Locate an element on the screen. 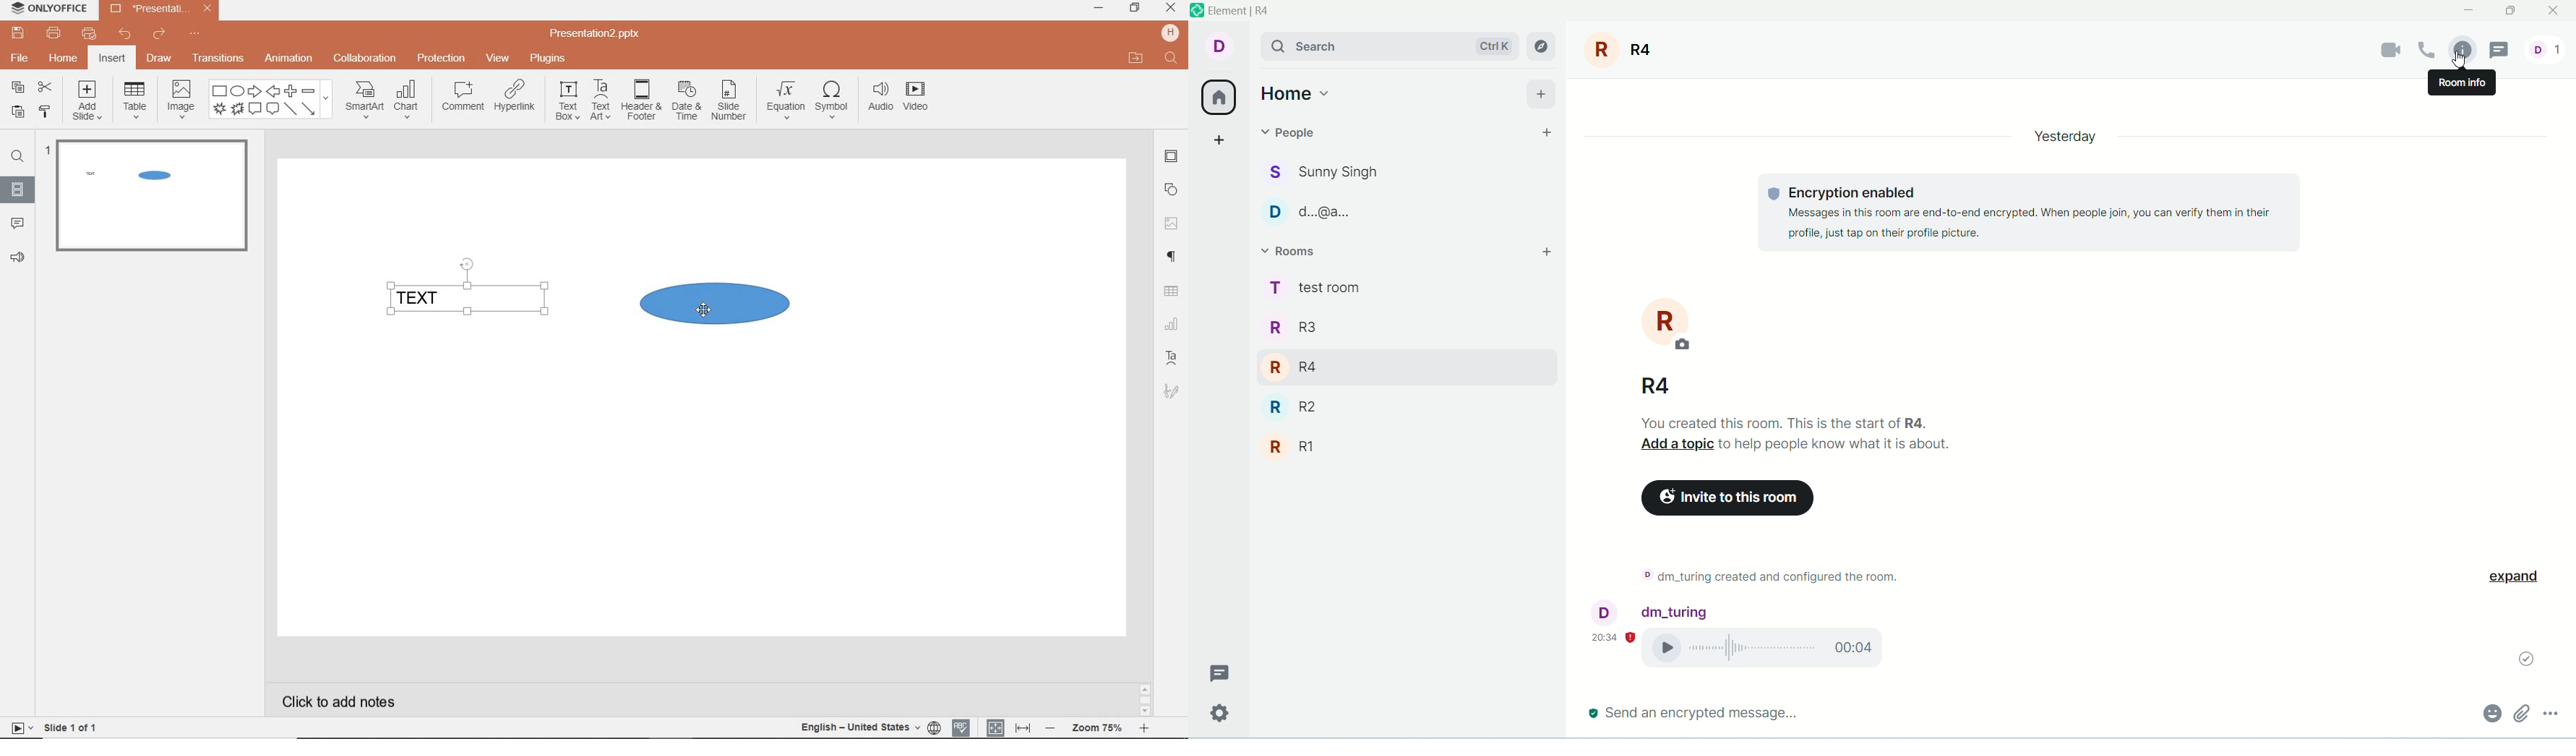 The width and height of the screenshot is (2576, 756). people is located at coordinates (2545, 50).